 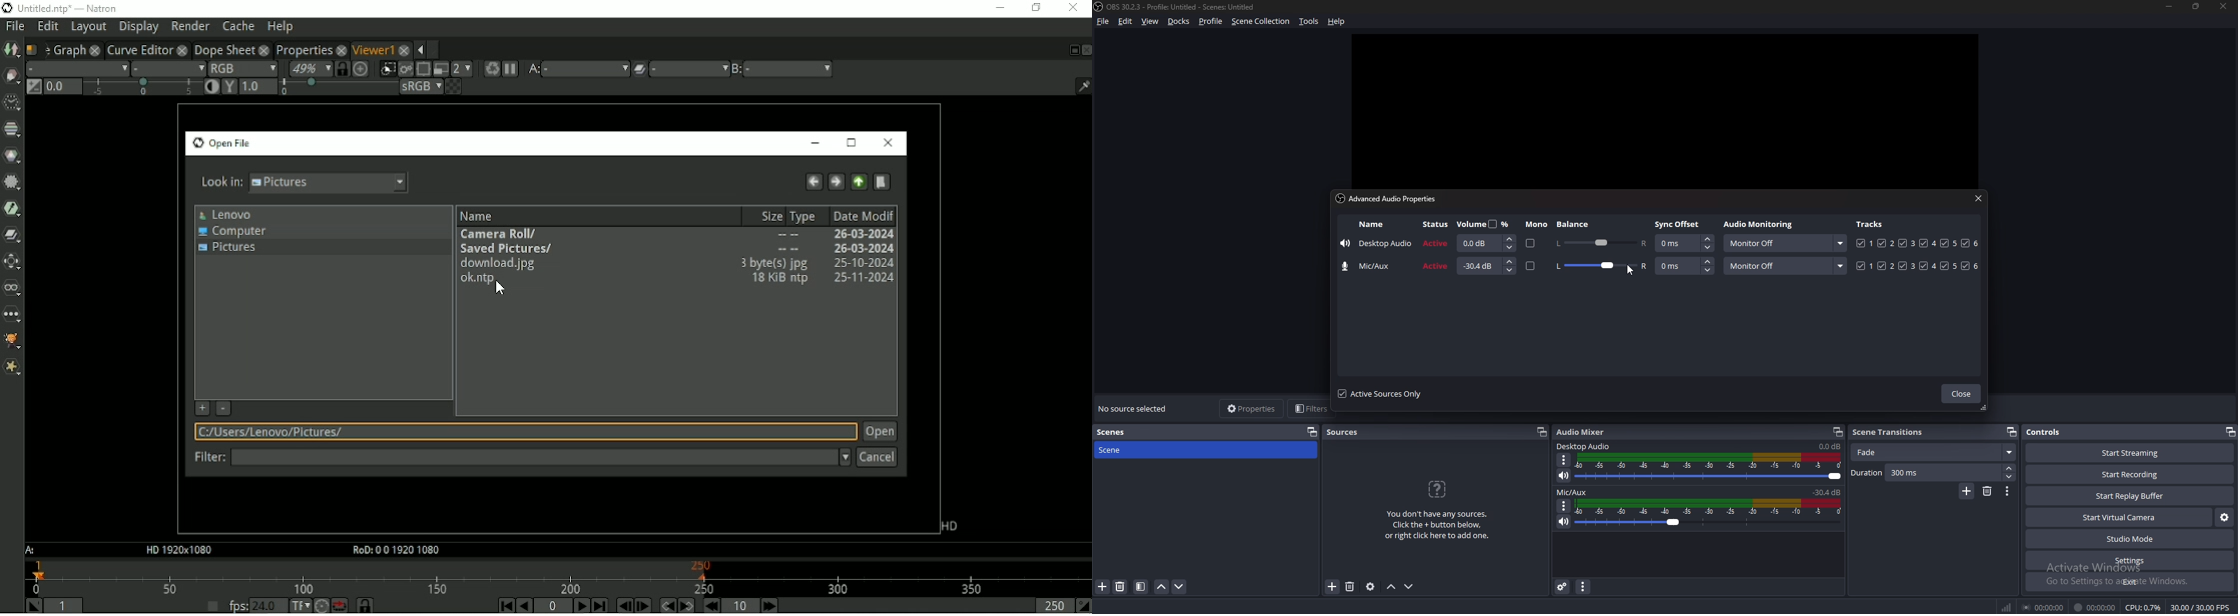 What do you see at coordinates (1371, 266) in the screenshot?
I see `name` at bounding box center [1371, 266].